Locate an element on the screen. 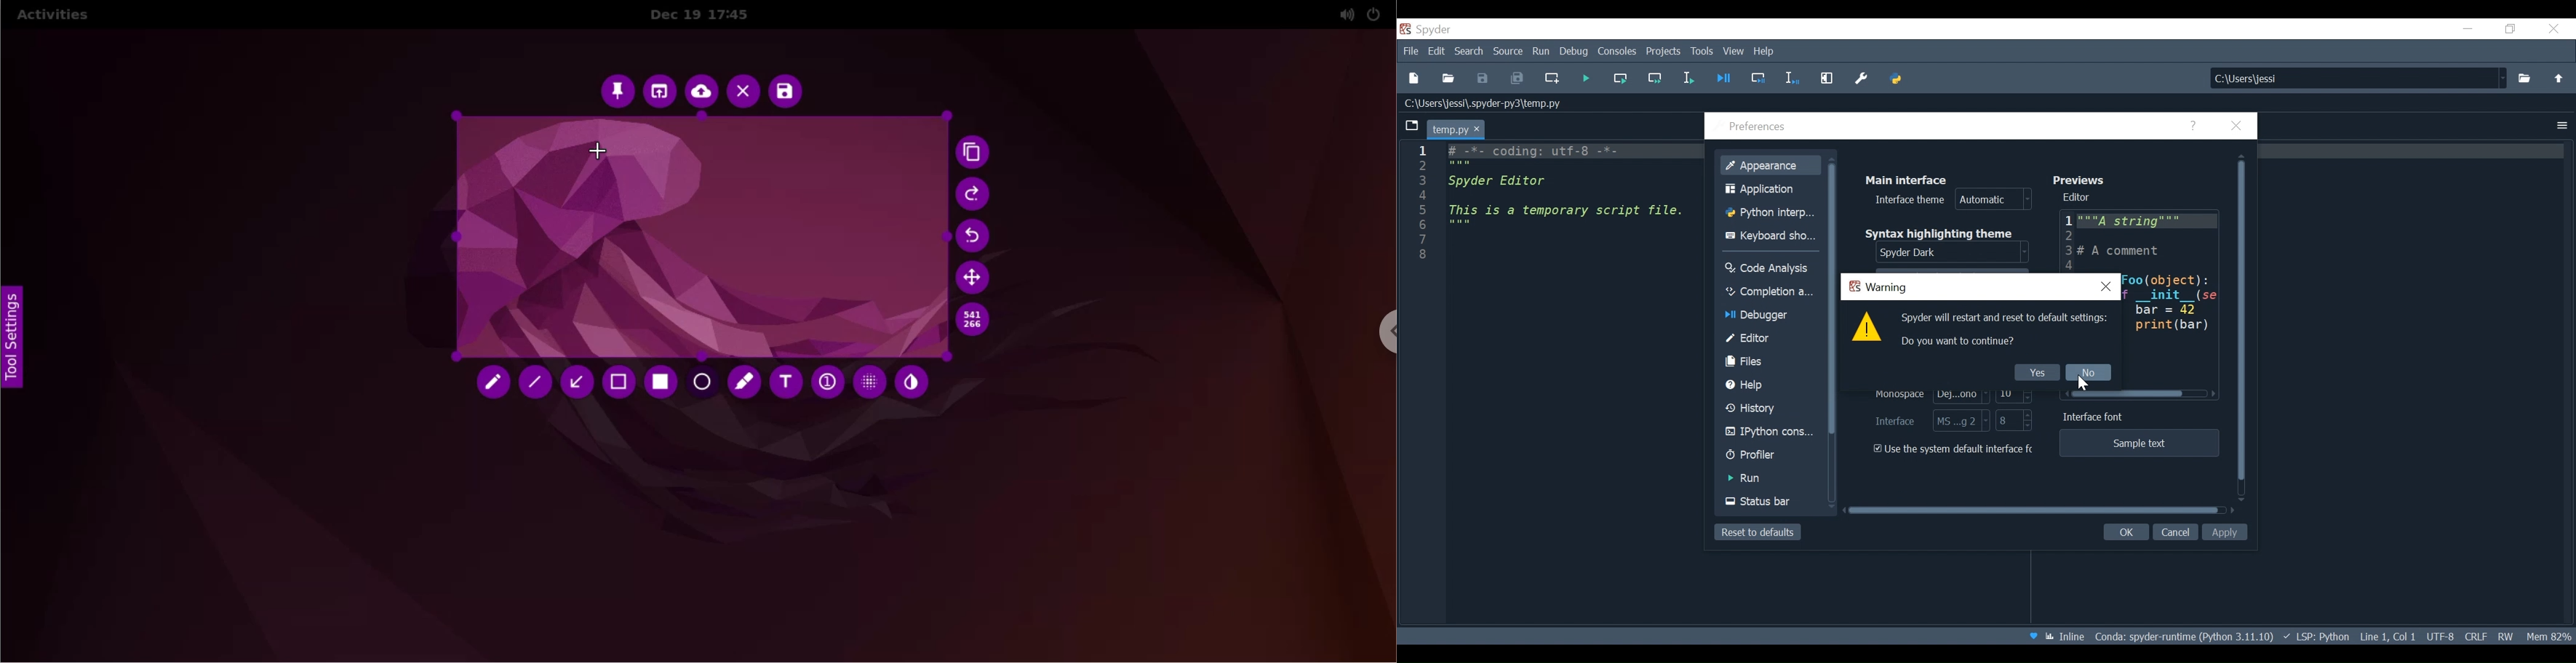 The height and width of the screenshot is (672, 2576). cancel capture is located at coordinates (743, 93).